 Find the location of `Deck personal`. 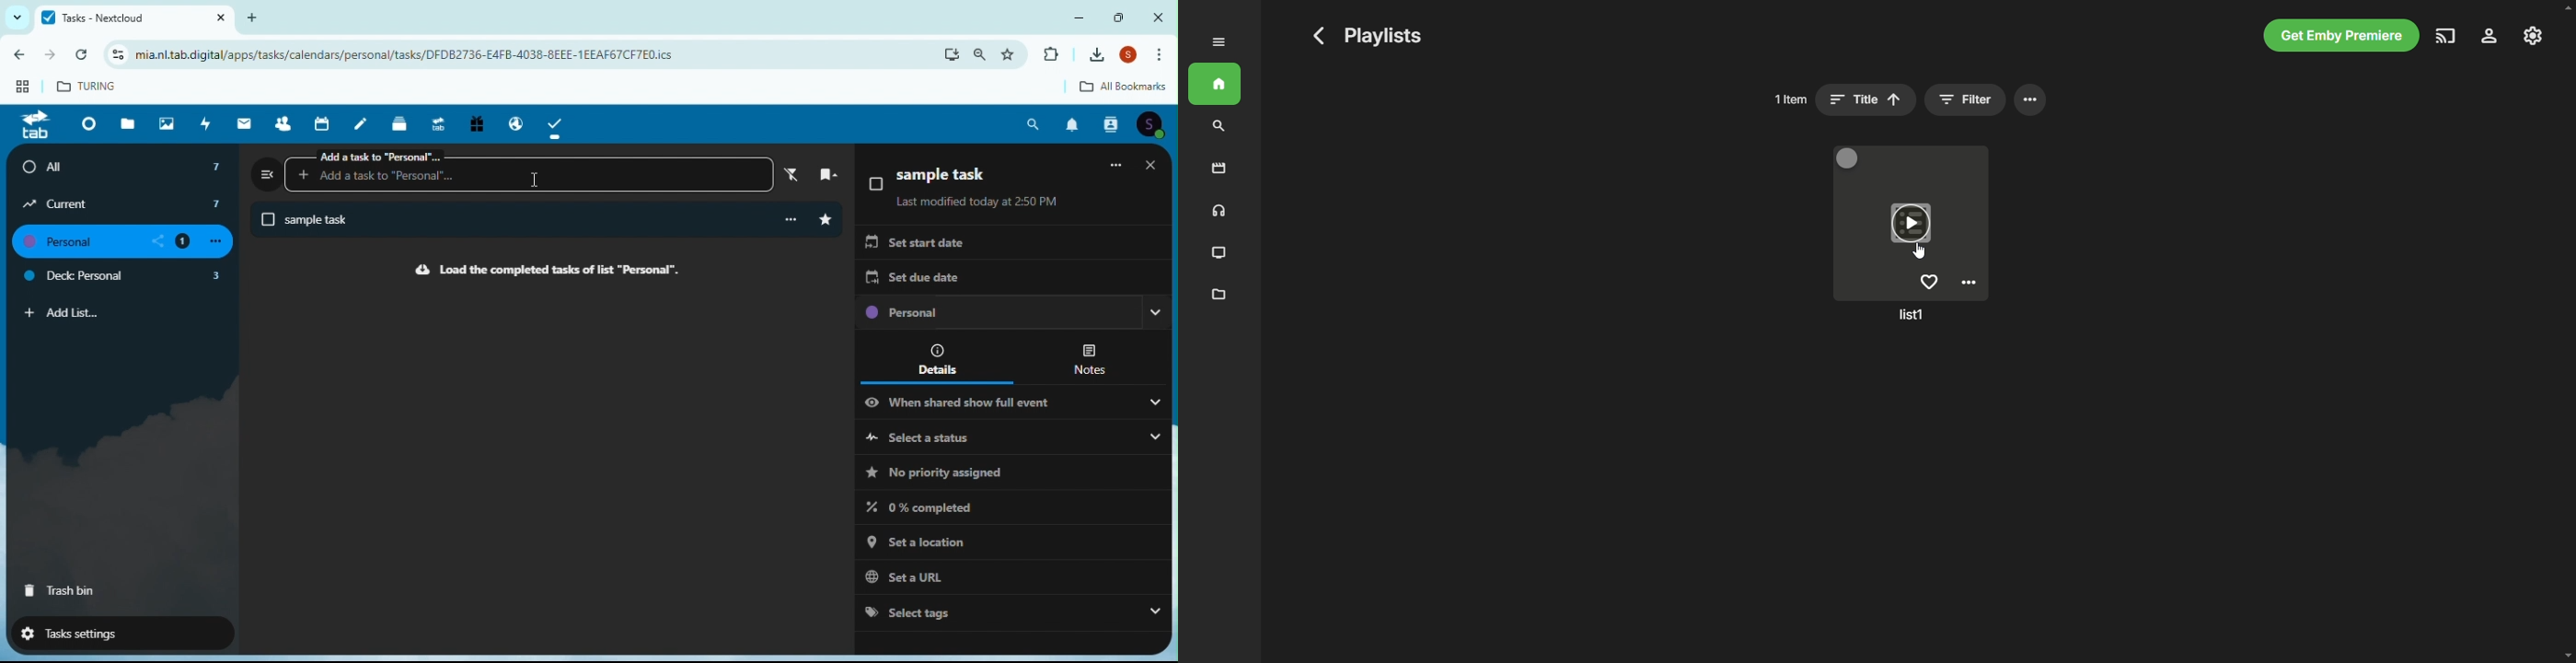

Deck personal is located at coordinates (125, 278).